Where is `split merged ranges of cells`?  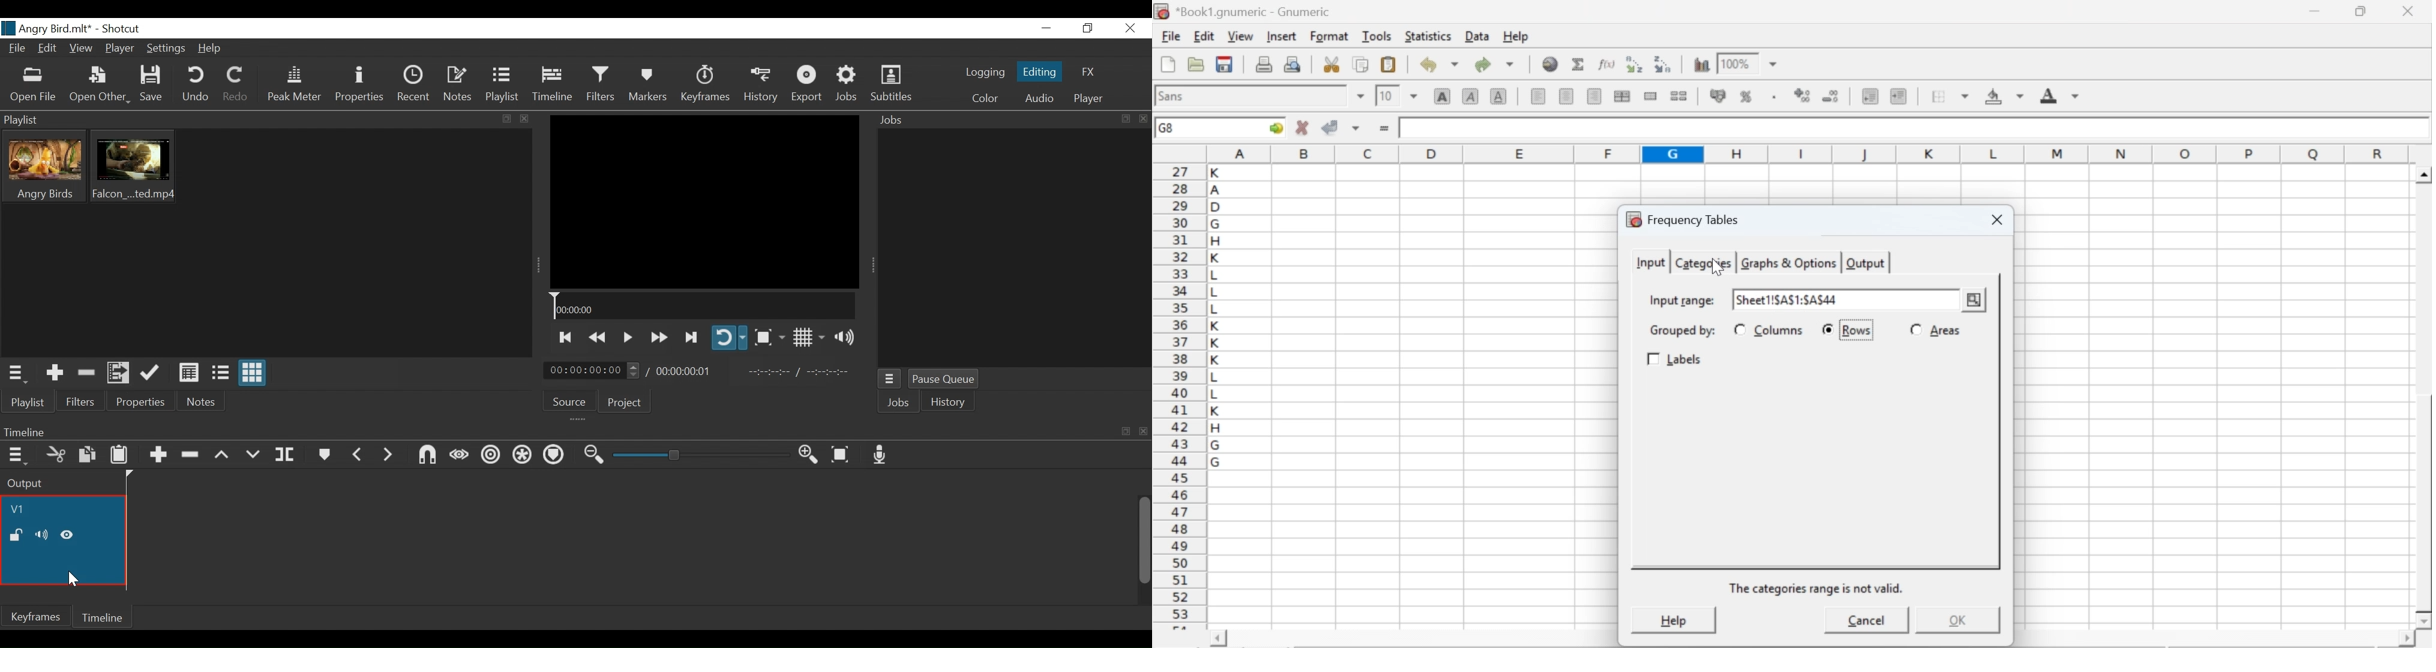
split merged ranges of cells is located at coordinates (1678, 95).